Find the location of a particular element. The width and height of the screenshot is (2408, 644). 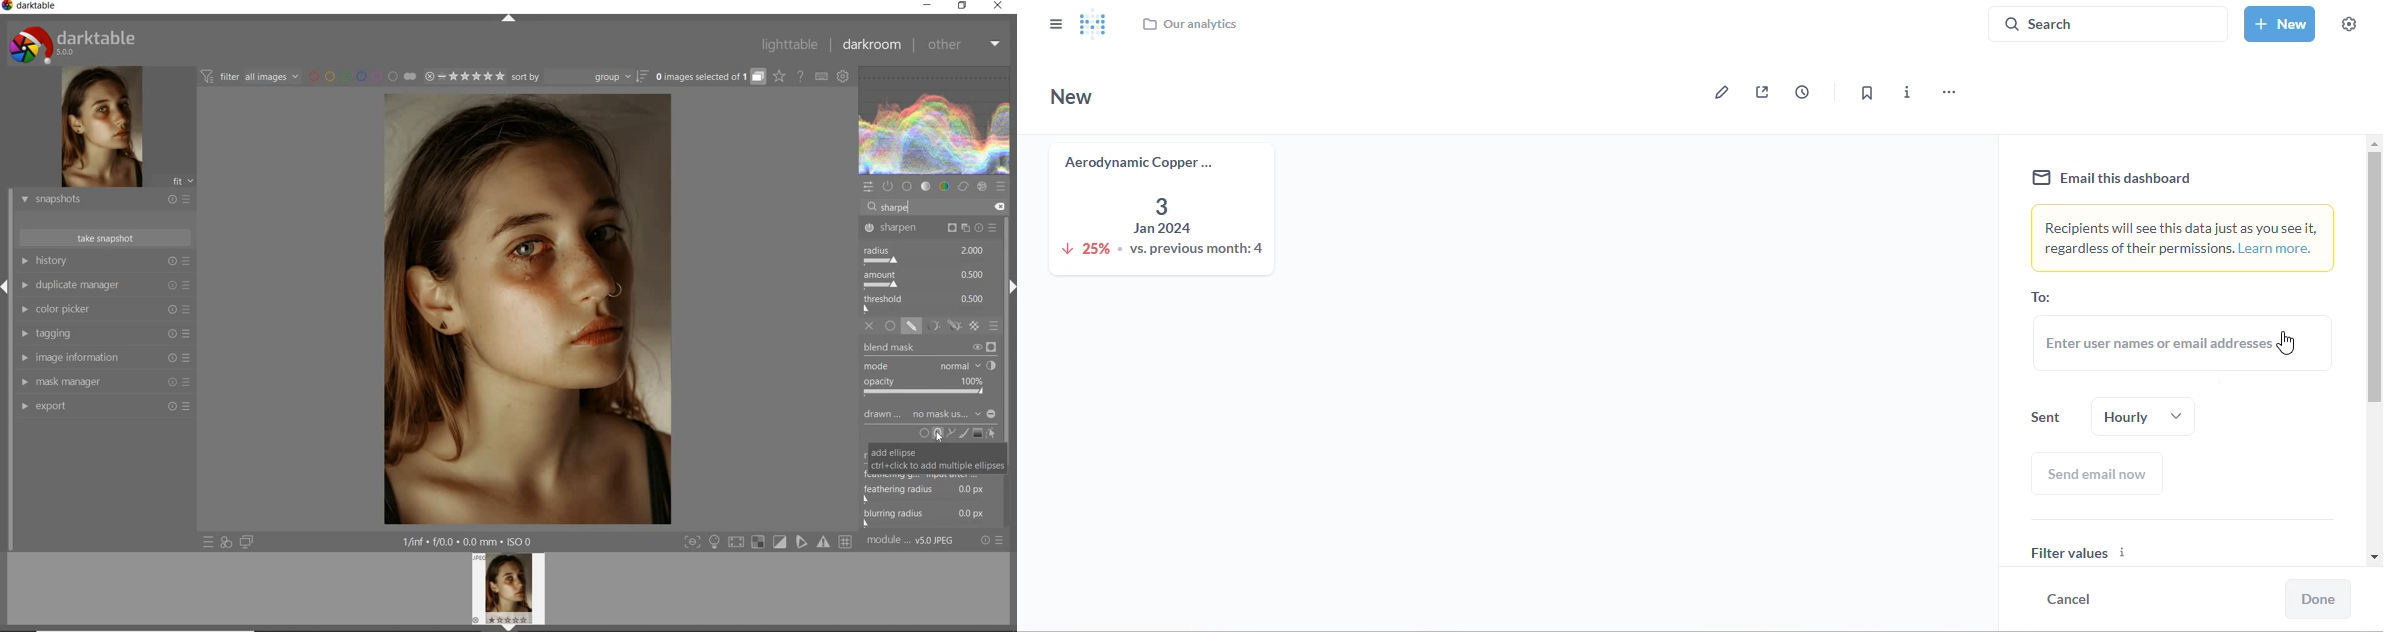

export is located at coordinates (105, 407).